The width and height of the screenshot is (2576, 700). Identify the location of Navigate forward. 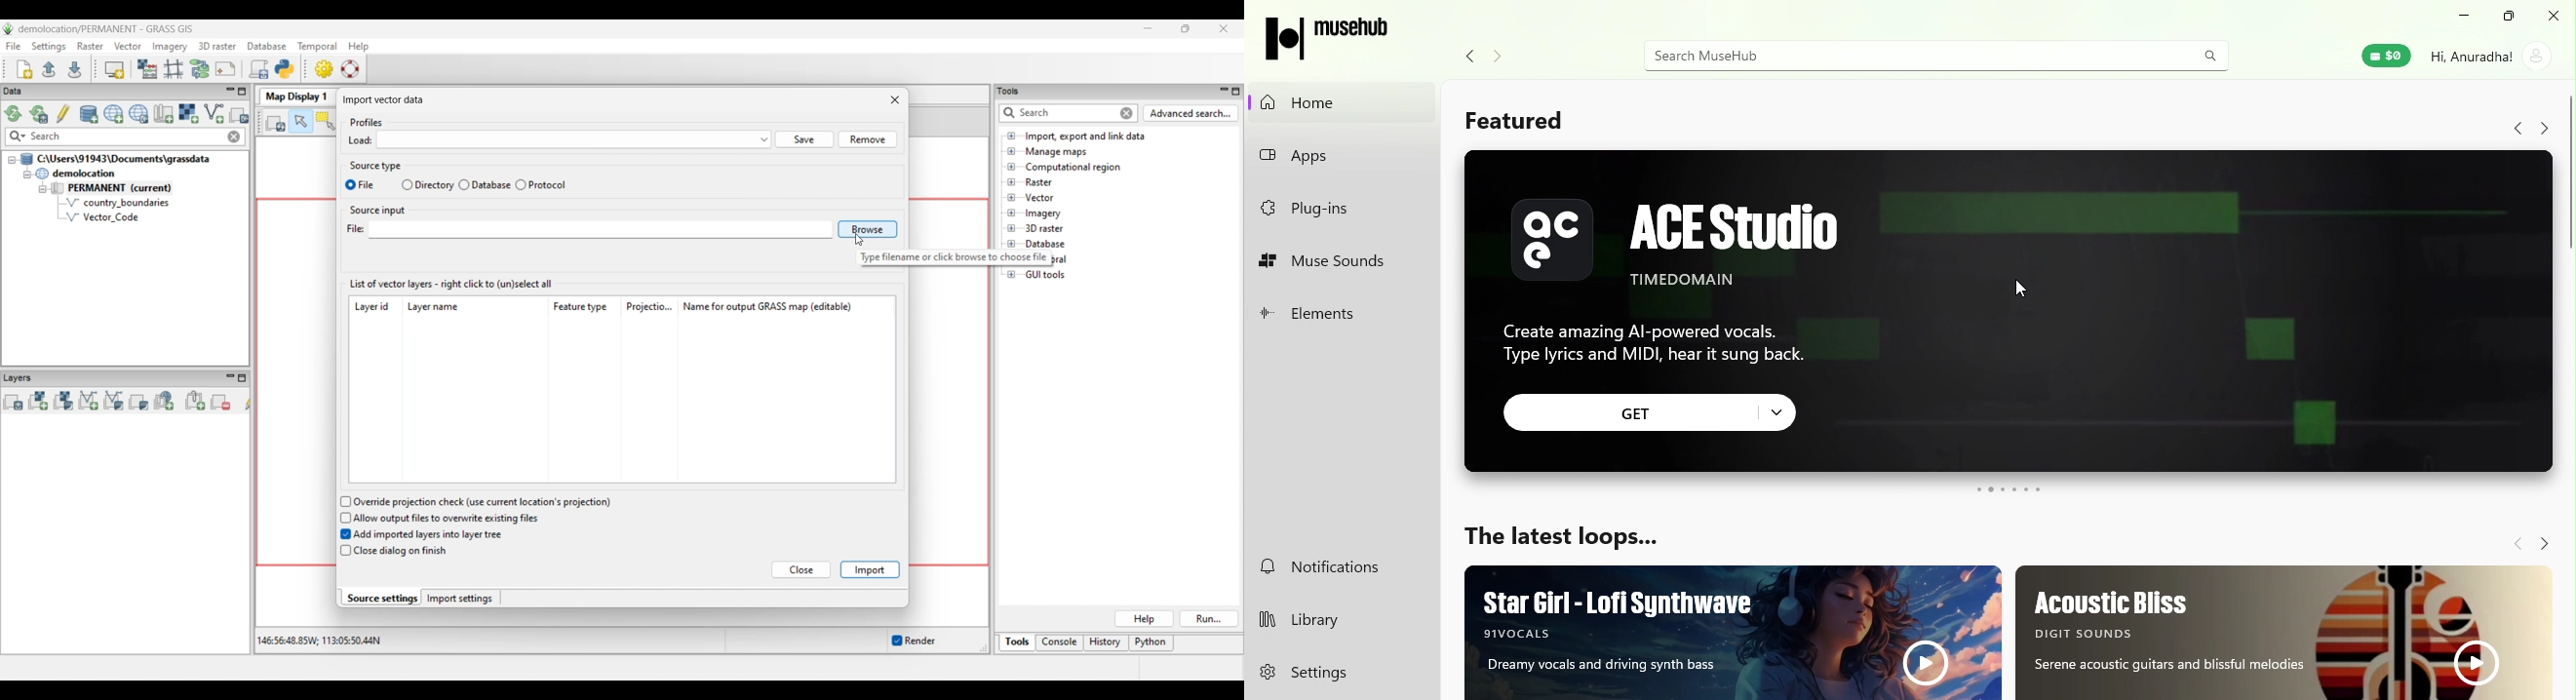
(2547, 542).